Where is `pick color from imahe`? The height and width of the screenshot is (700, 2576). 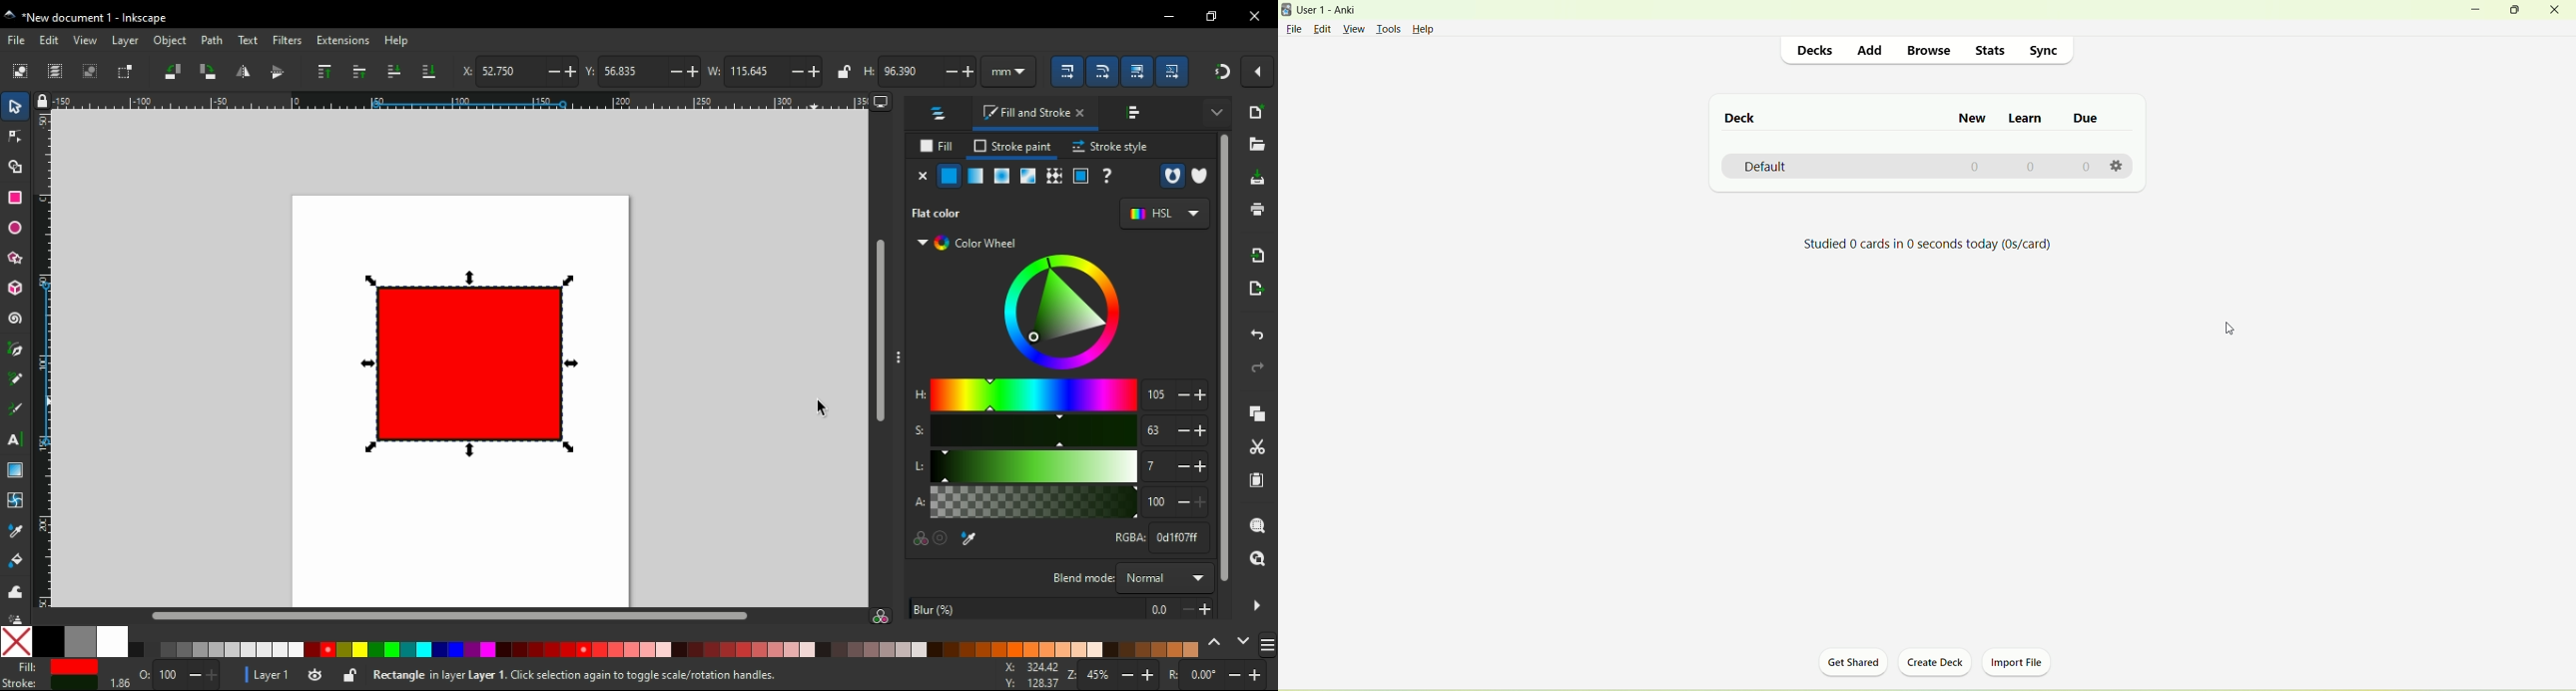
pick color from imahe is located at coordinates (972, 539).